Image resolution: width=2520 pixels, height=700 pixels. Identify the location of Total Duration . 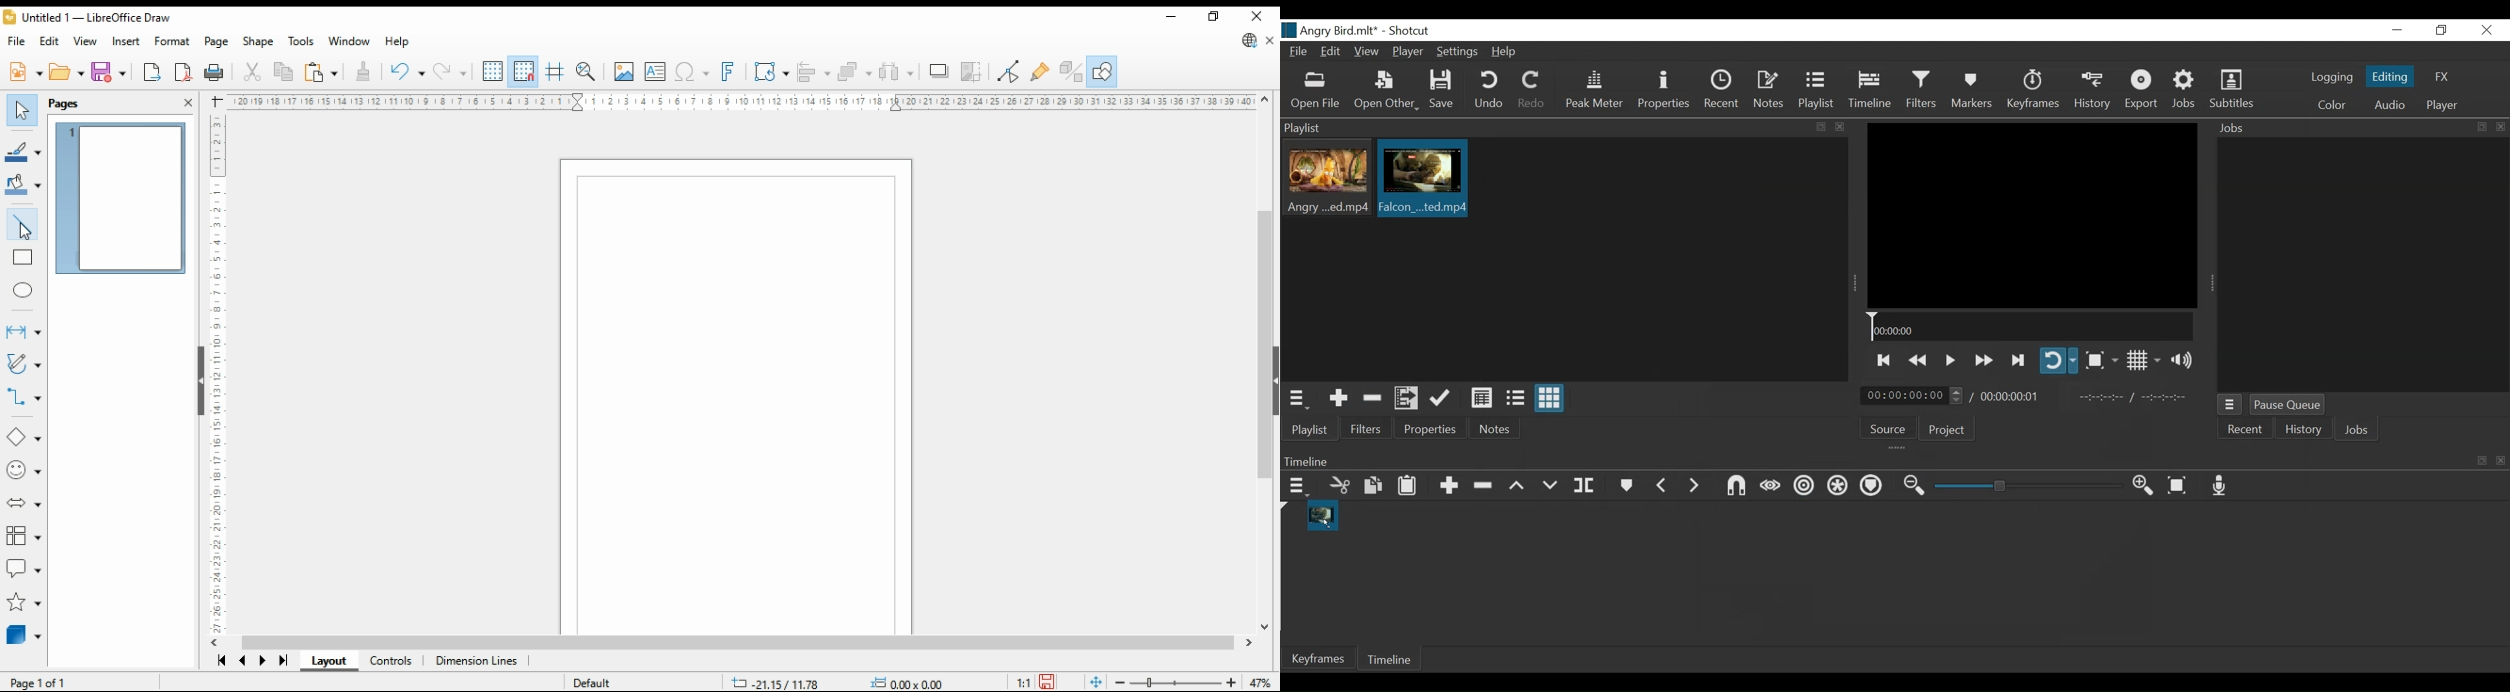
(2008, 395).